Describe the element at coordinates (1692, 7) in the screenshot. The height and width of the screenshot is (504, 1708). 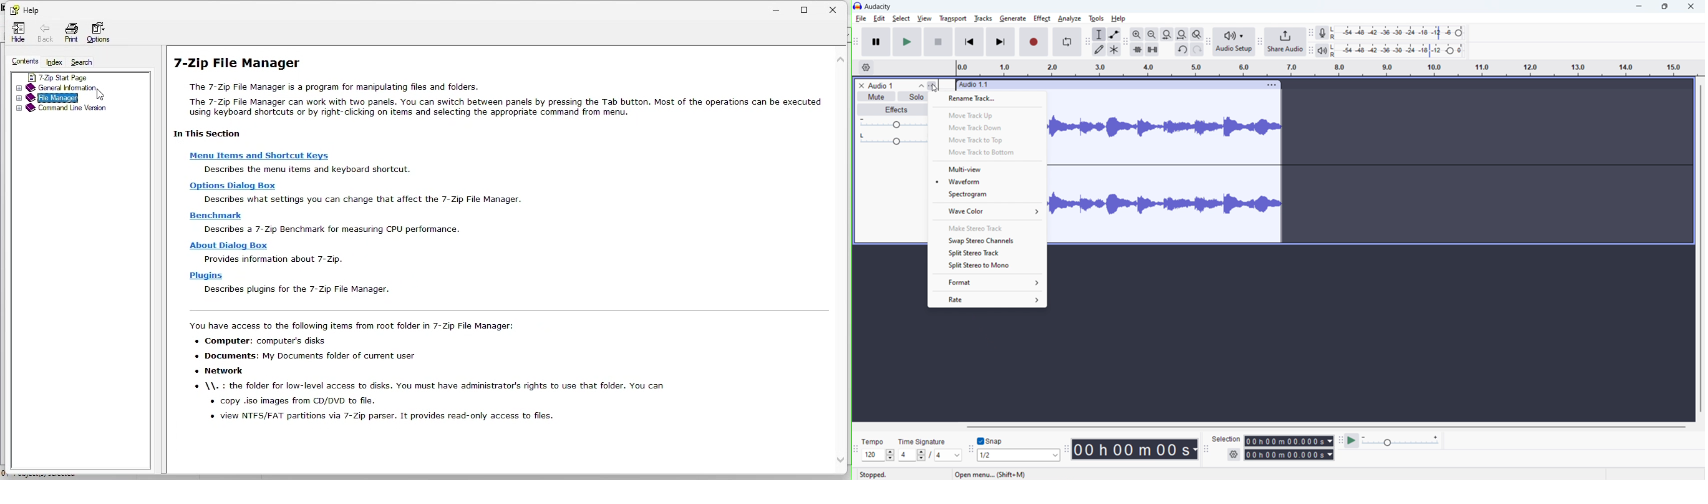
I see `close` at that location.